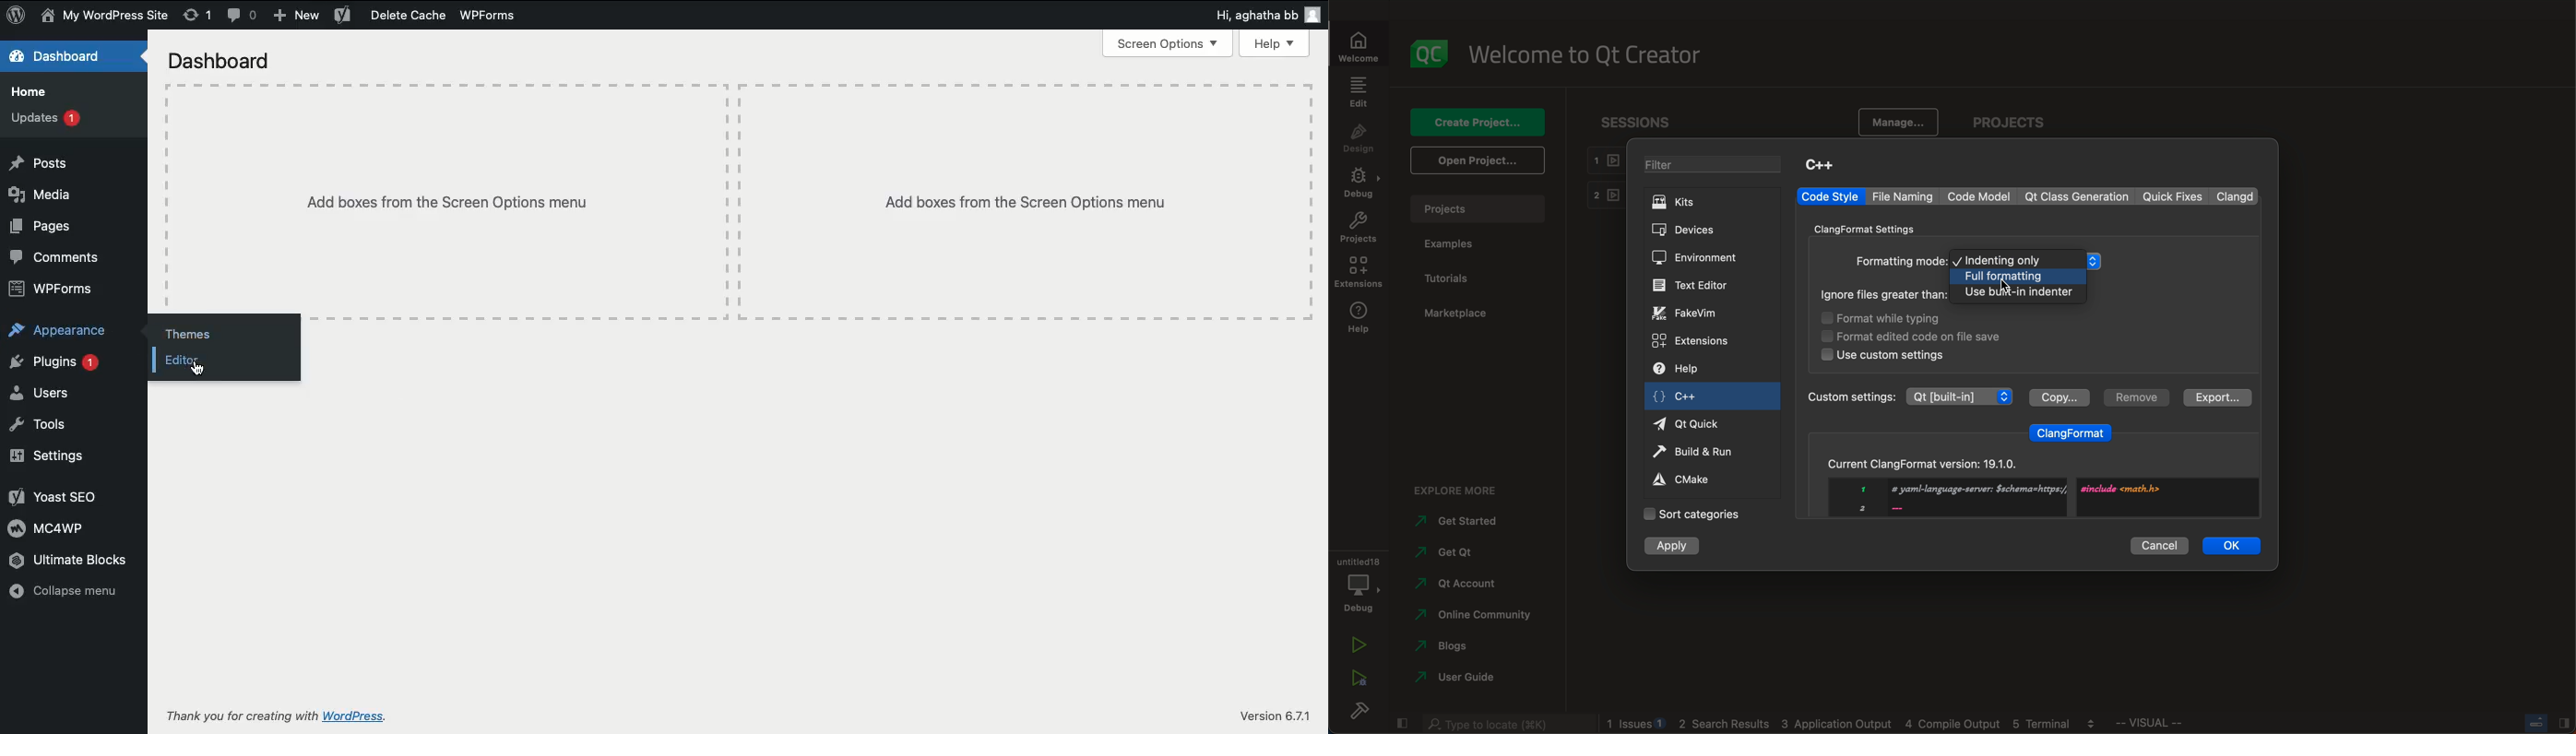 The width and height of the screenshot is (2576, 756). I want to click on users, so click(37, 391).